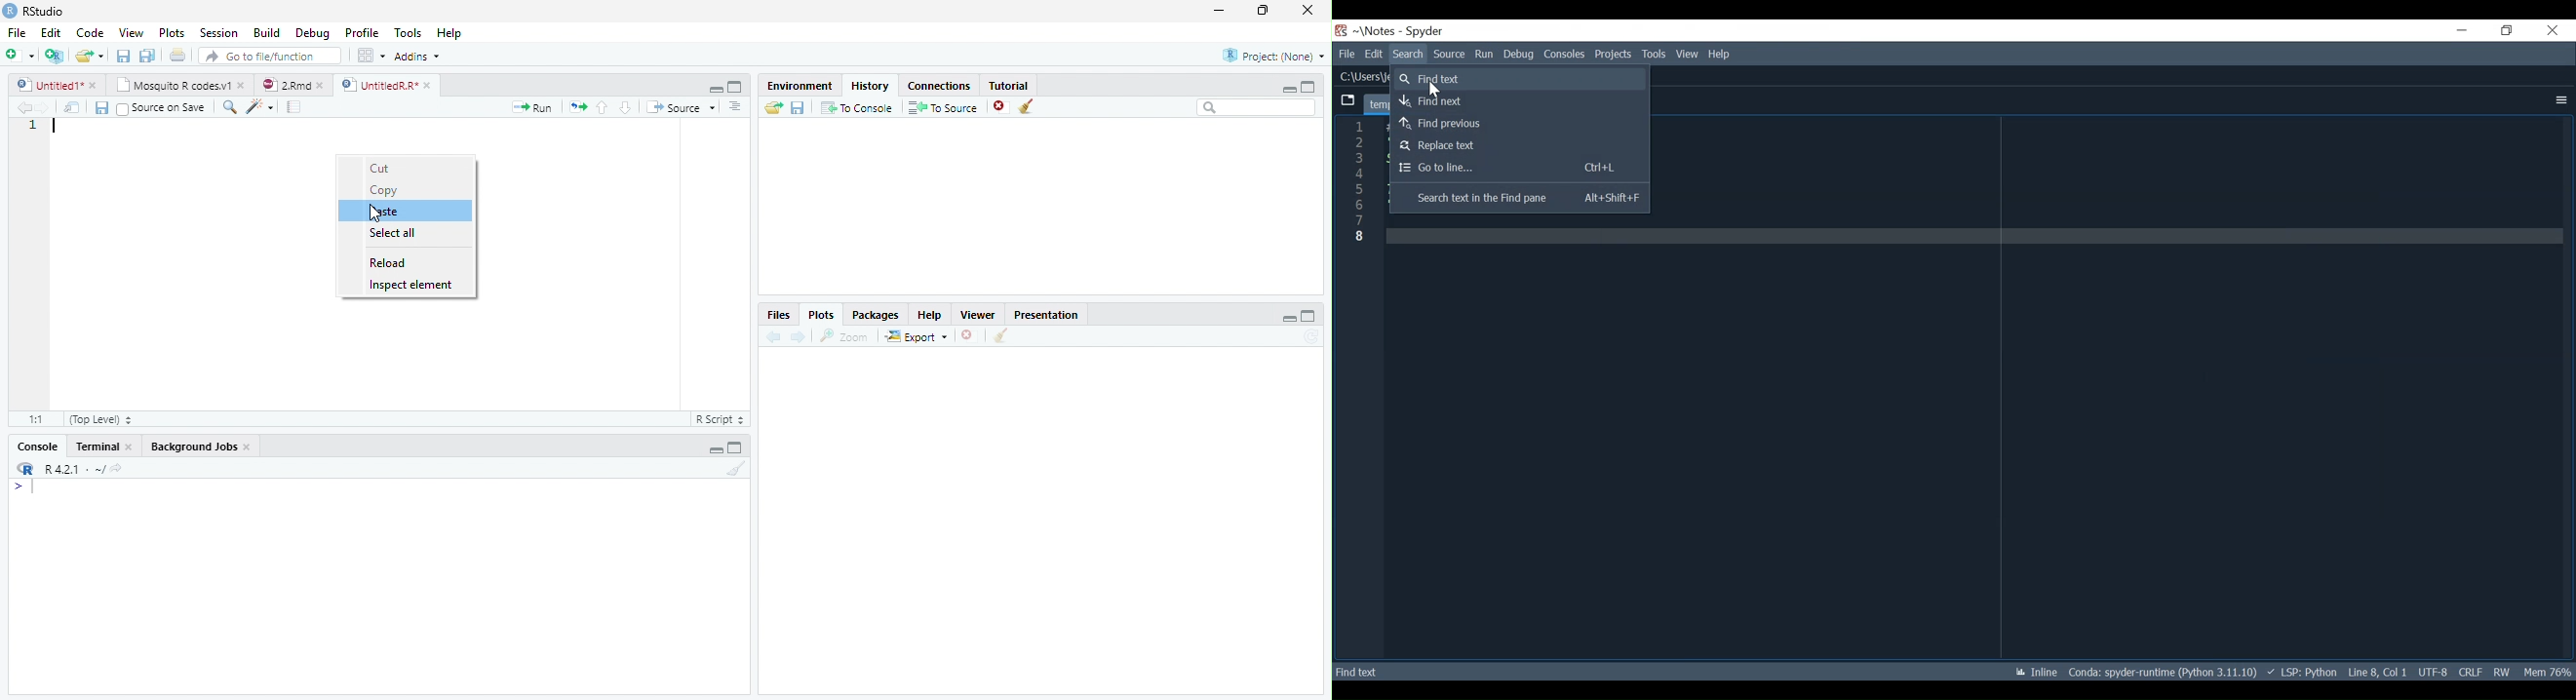 This screenshot has height=700, width=2576. I want to click on Cut, so click(382, 169).